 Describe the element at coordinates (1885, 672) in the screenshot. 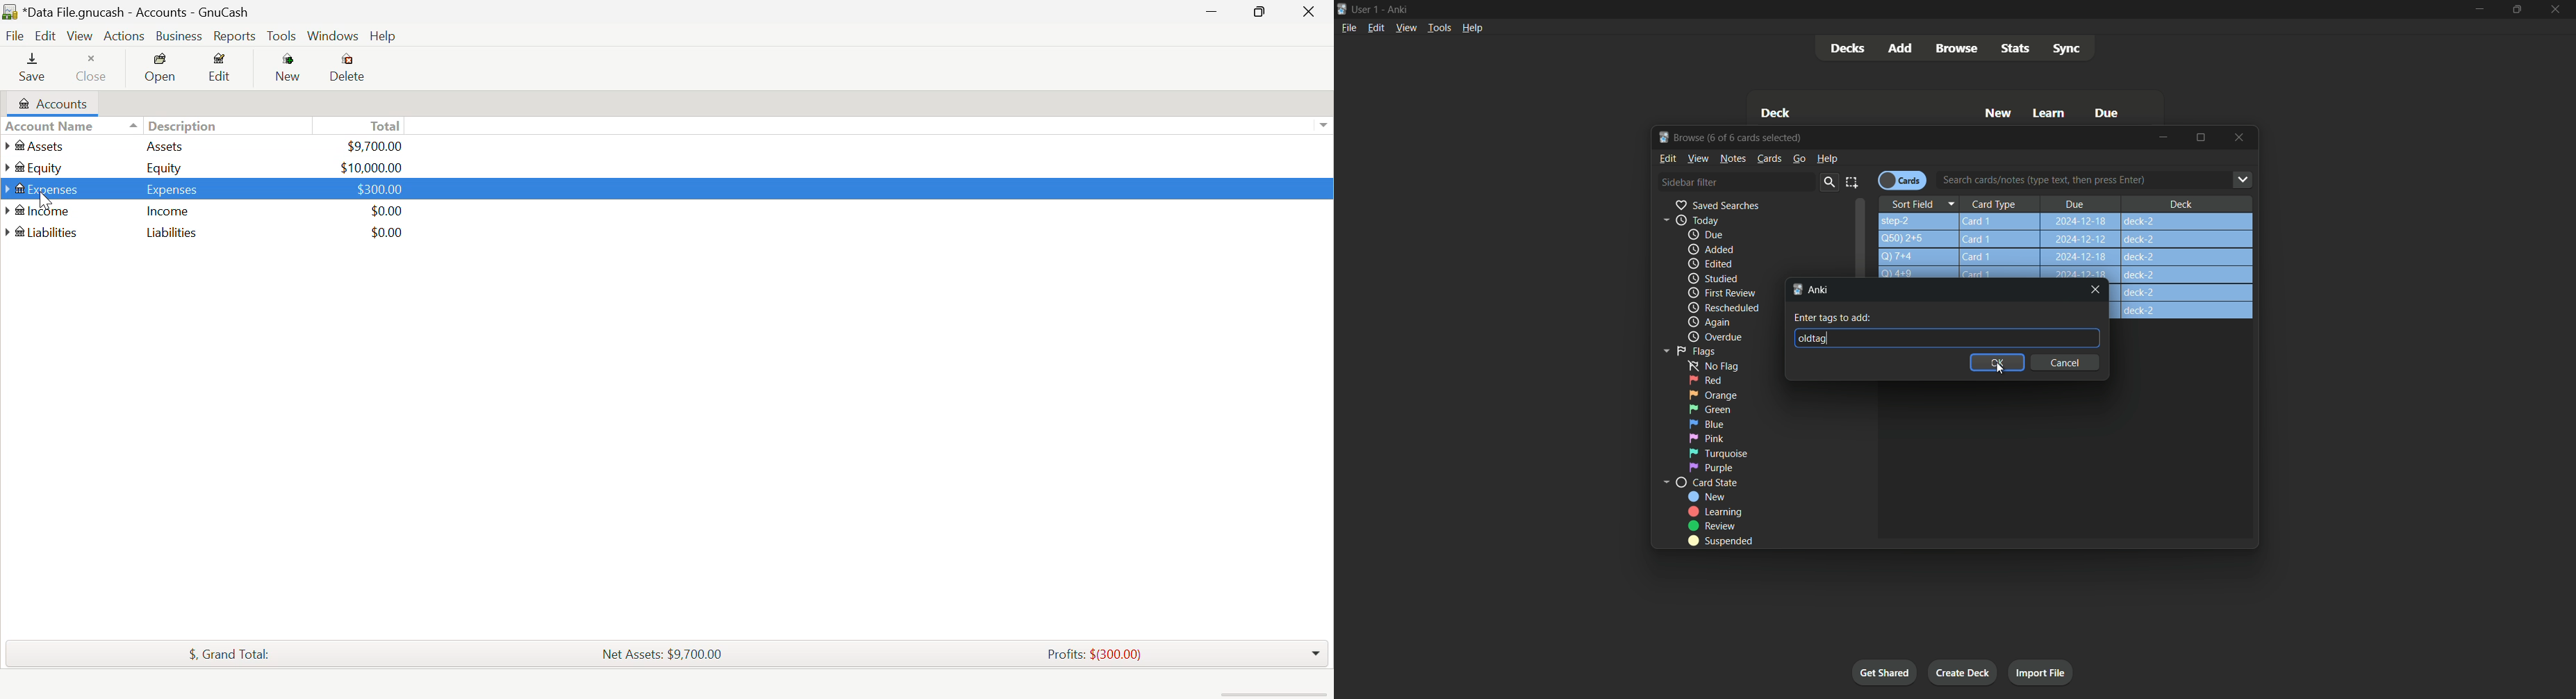

I see `Get started` at that location.